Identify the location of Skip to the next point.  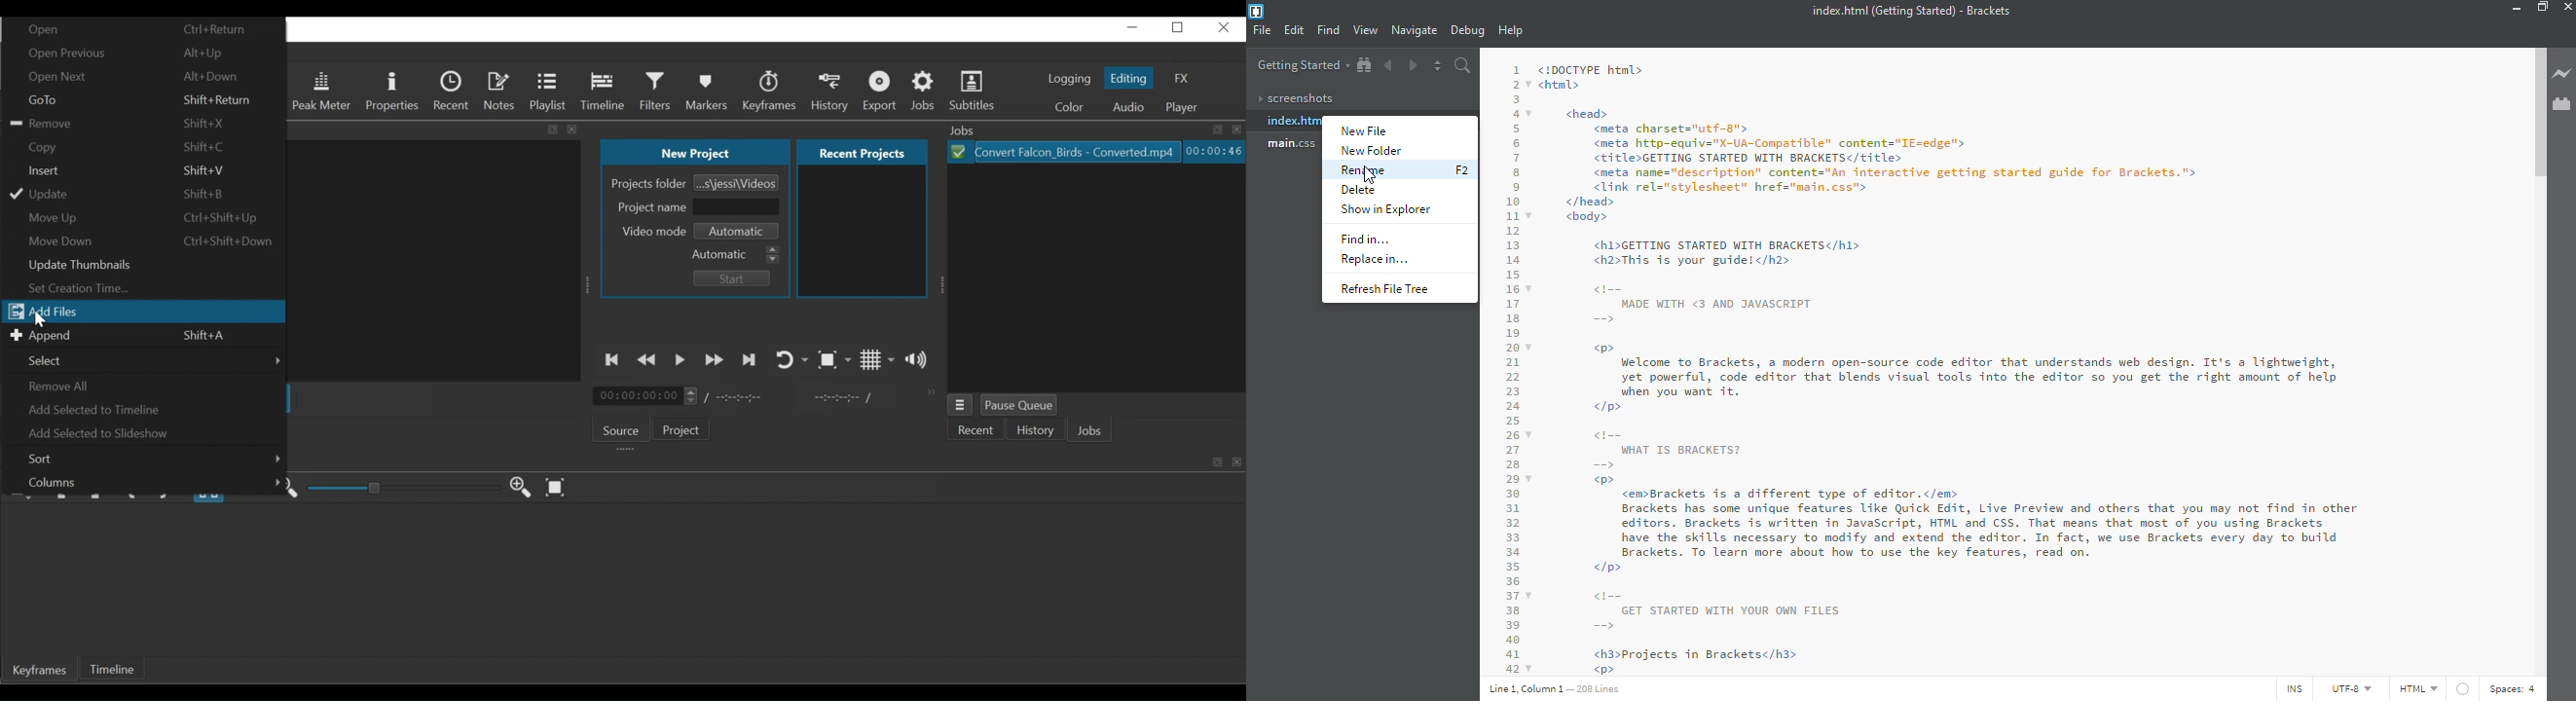
(750, 360).